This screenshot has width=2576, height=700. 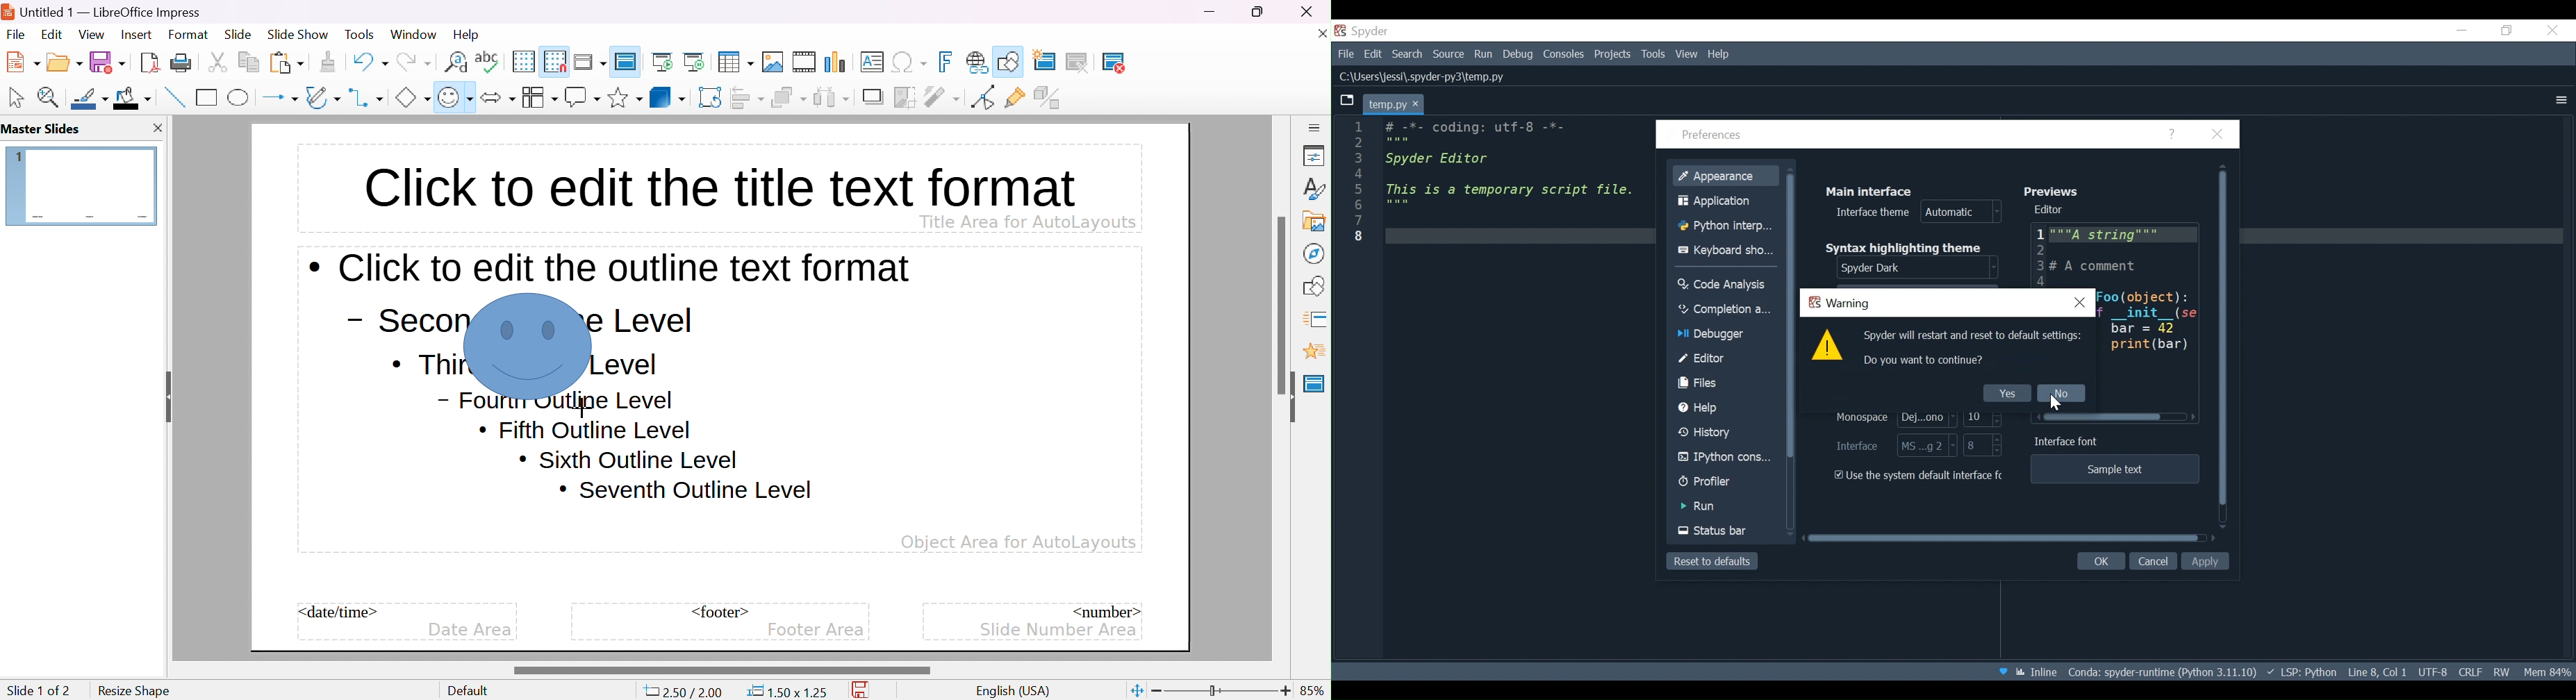 What do you see at coordinates (1729, 251) in the screenshot?
I see `Keyboard Shortcuts` at bounding box center [1729, 251].